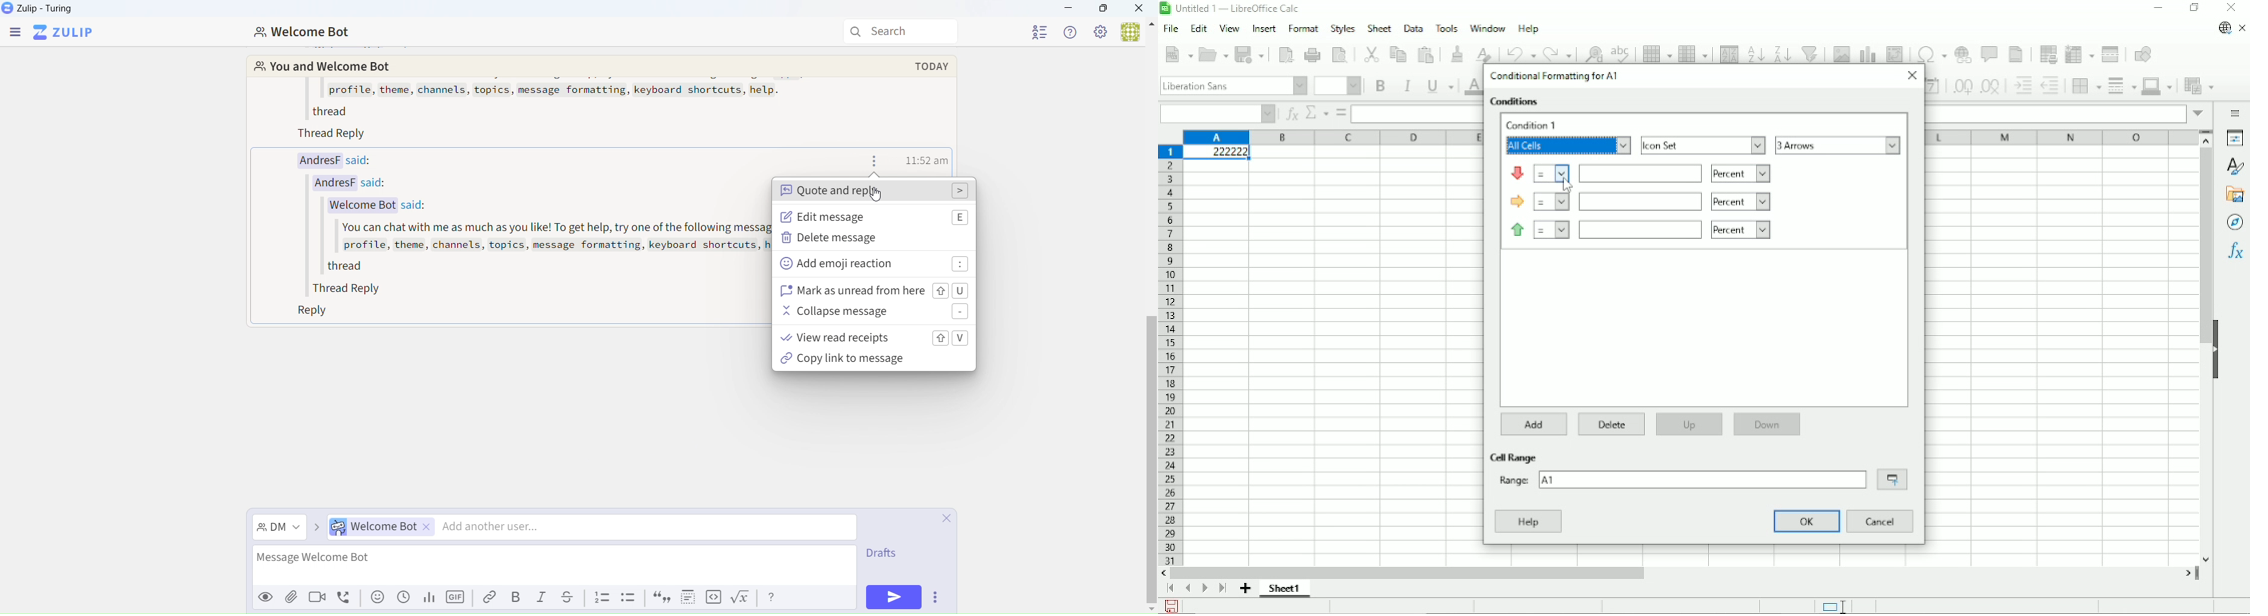 The width and height of the screenshot is (2268, 616). Describe the element at coordinates (1286, 588) in the screenshot. I see `Sheet 1` at that location.